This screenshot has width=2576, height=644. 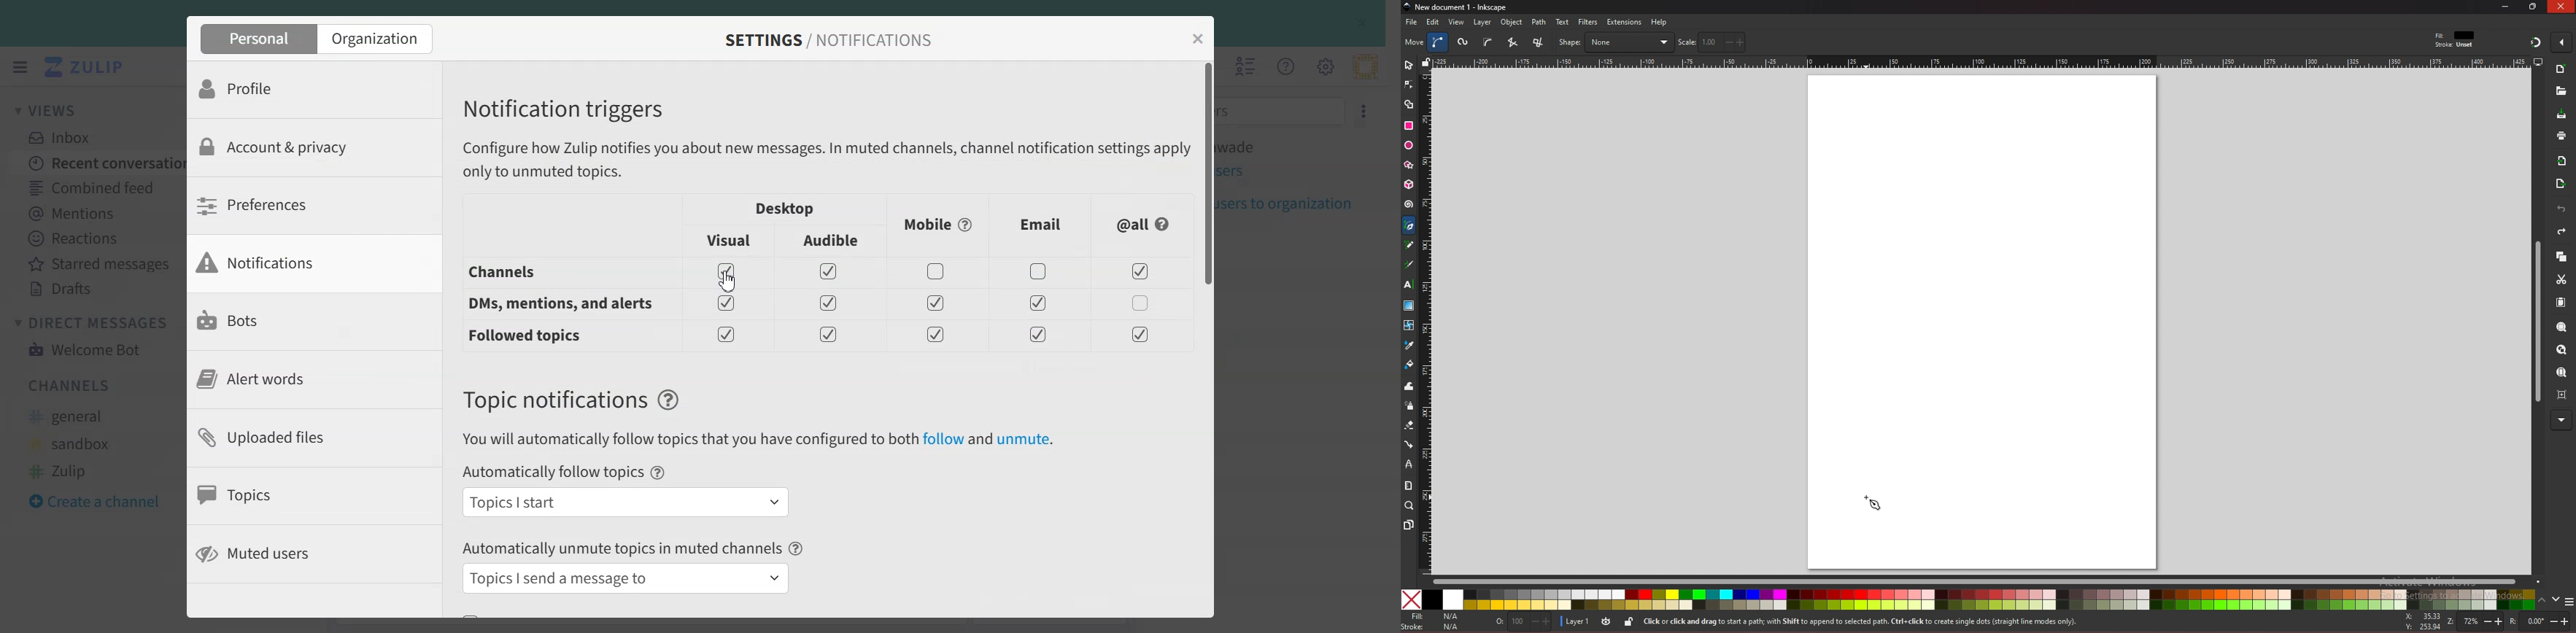 I want to click on Notification triggers
Configure how Zulip notifies you about new messages. In muted channels, channel notification settings apply
only to unmuted topics., so click(x=822, y=139).